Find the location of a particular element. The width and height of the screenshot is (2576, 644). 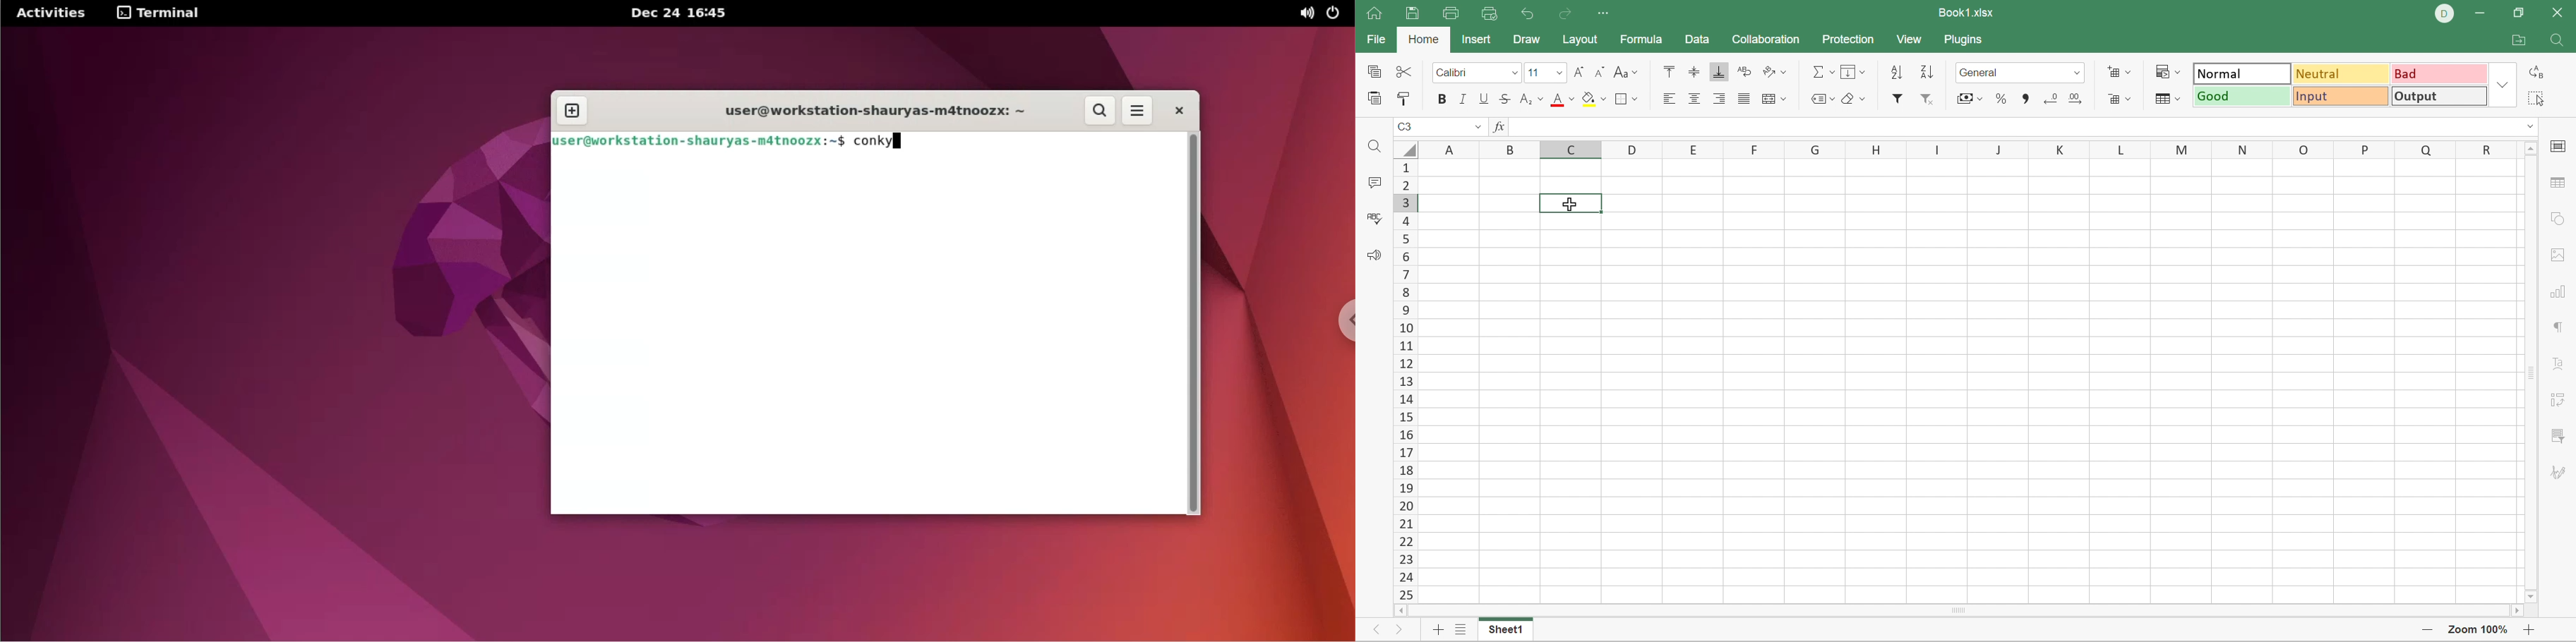

Zoom In is located at coordinates (2534, 627).